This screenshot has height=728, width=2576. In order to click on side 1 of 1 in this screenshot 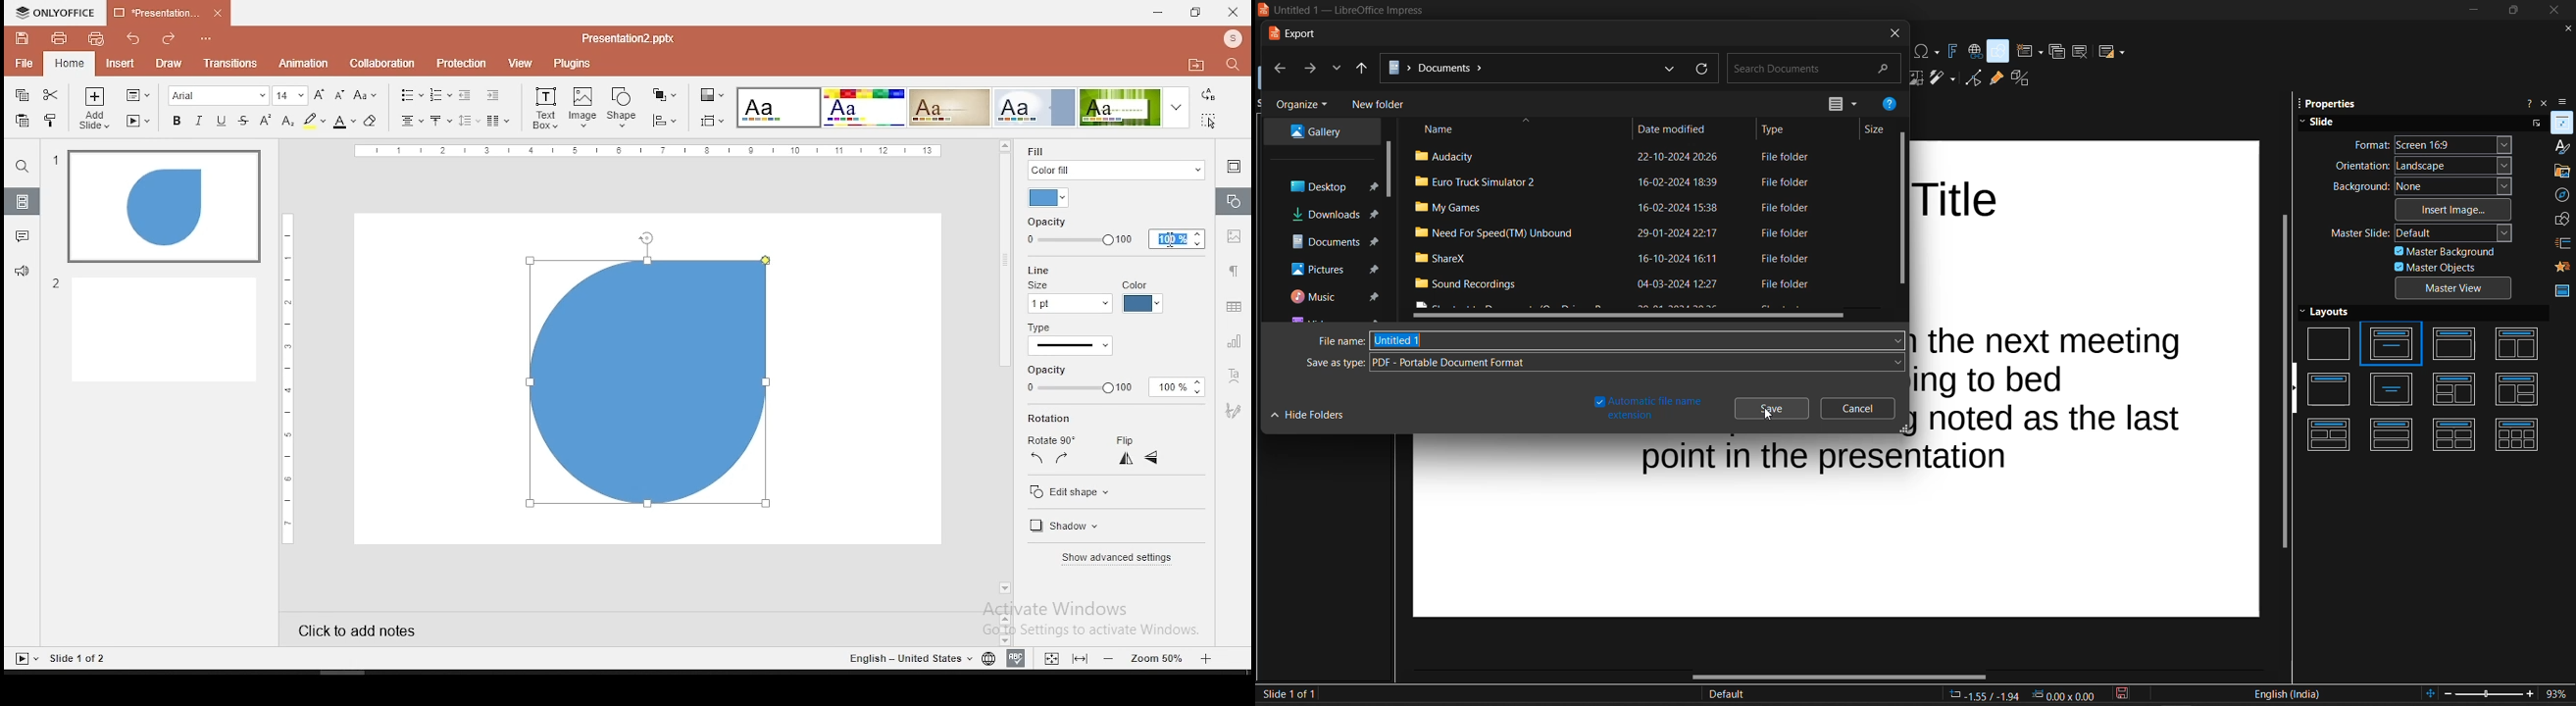, I will do `click(1292, 694)`.